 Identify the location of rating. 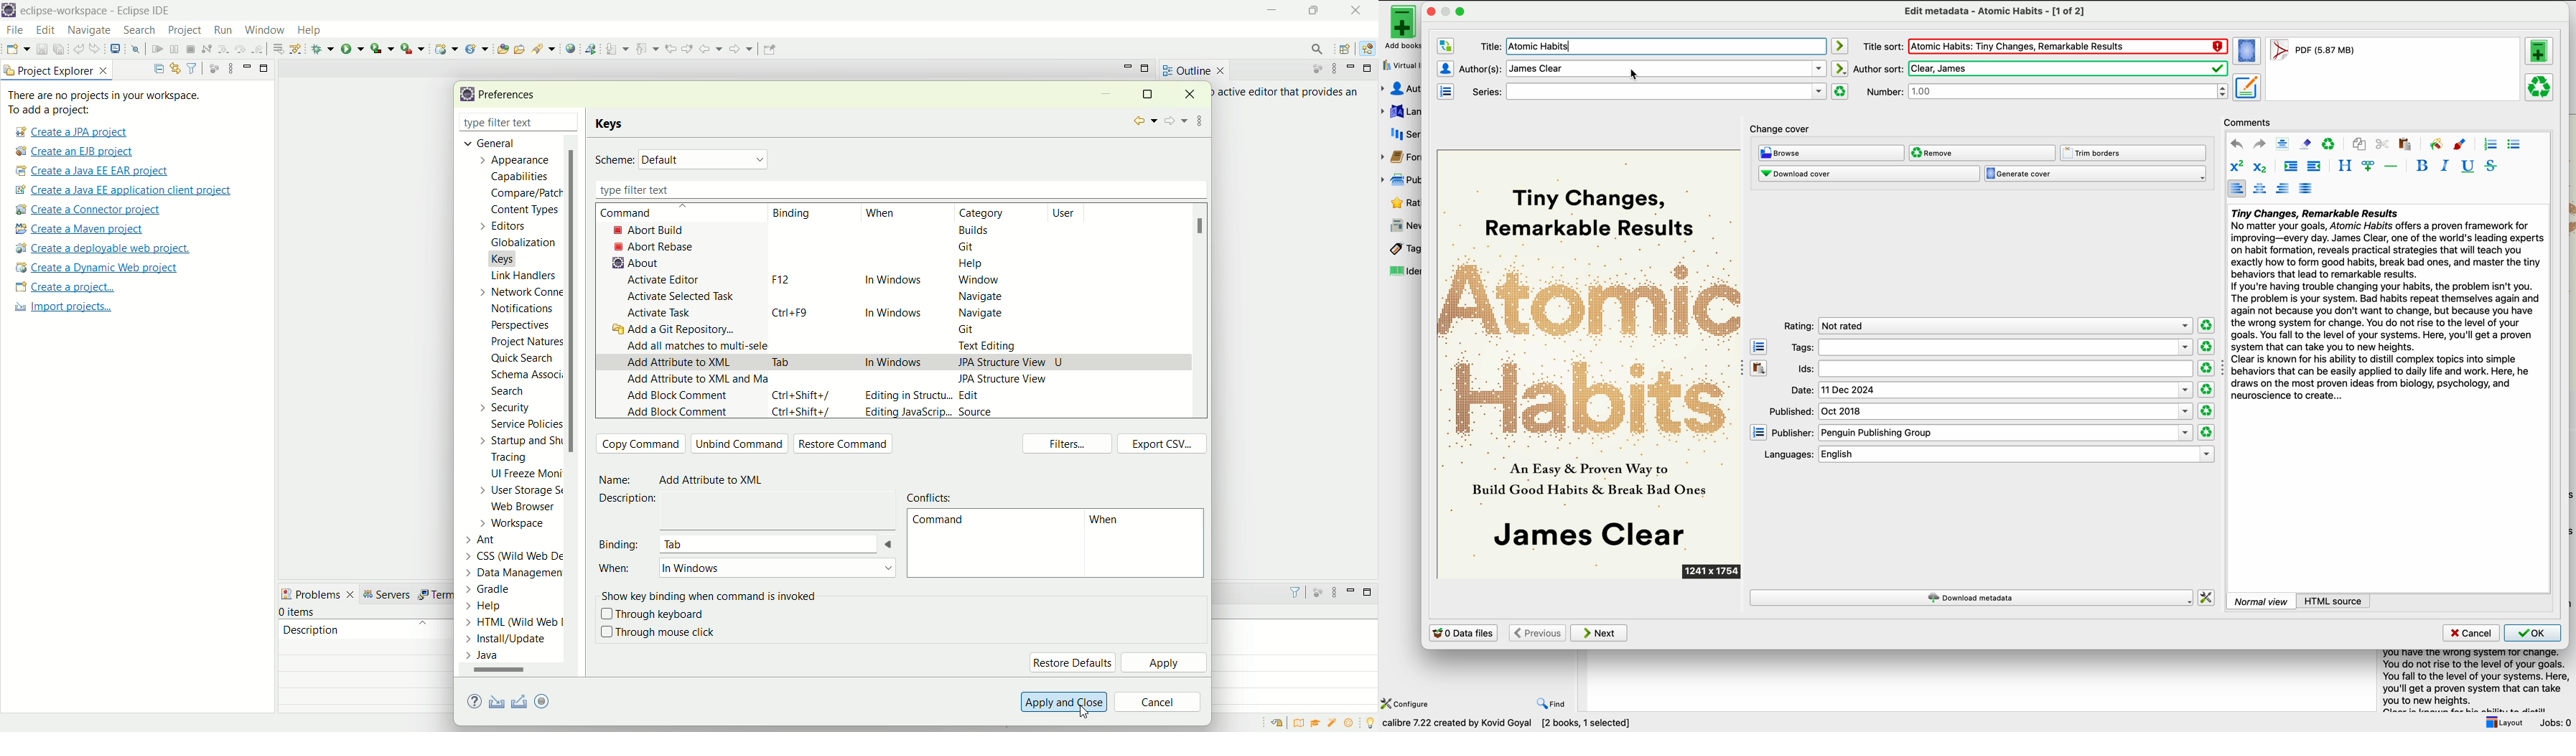
(1987, 325).